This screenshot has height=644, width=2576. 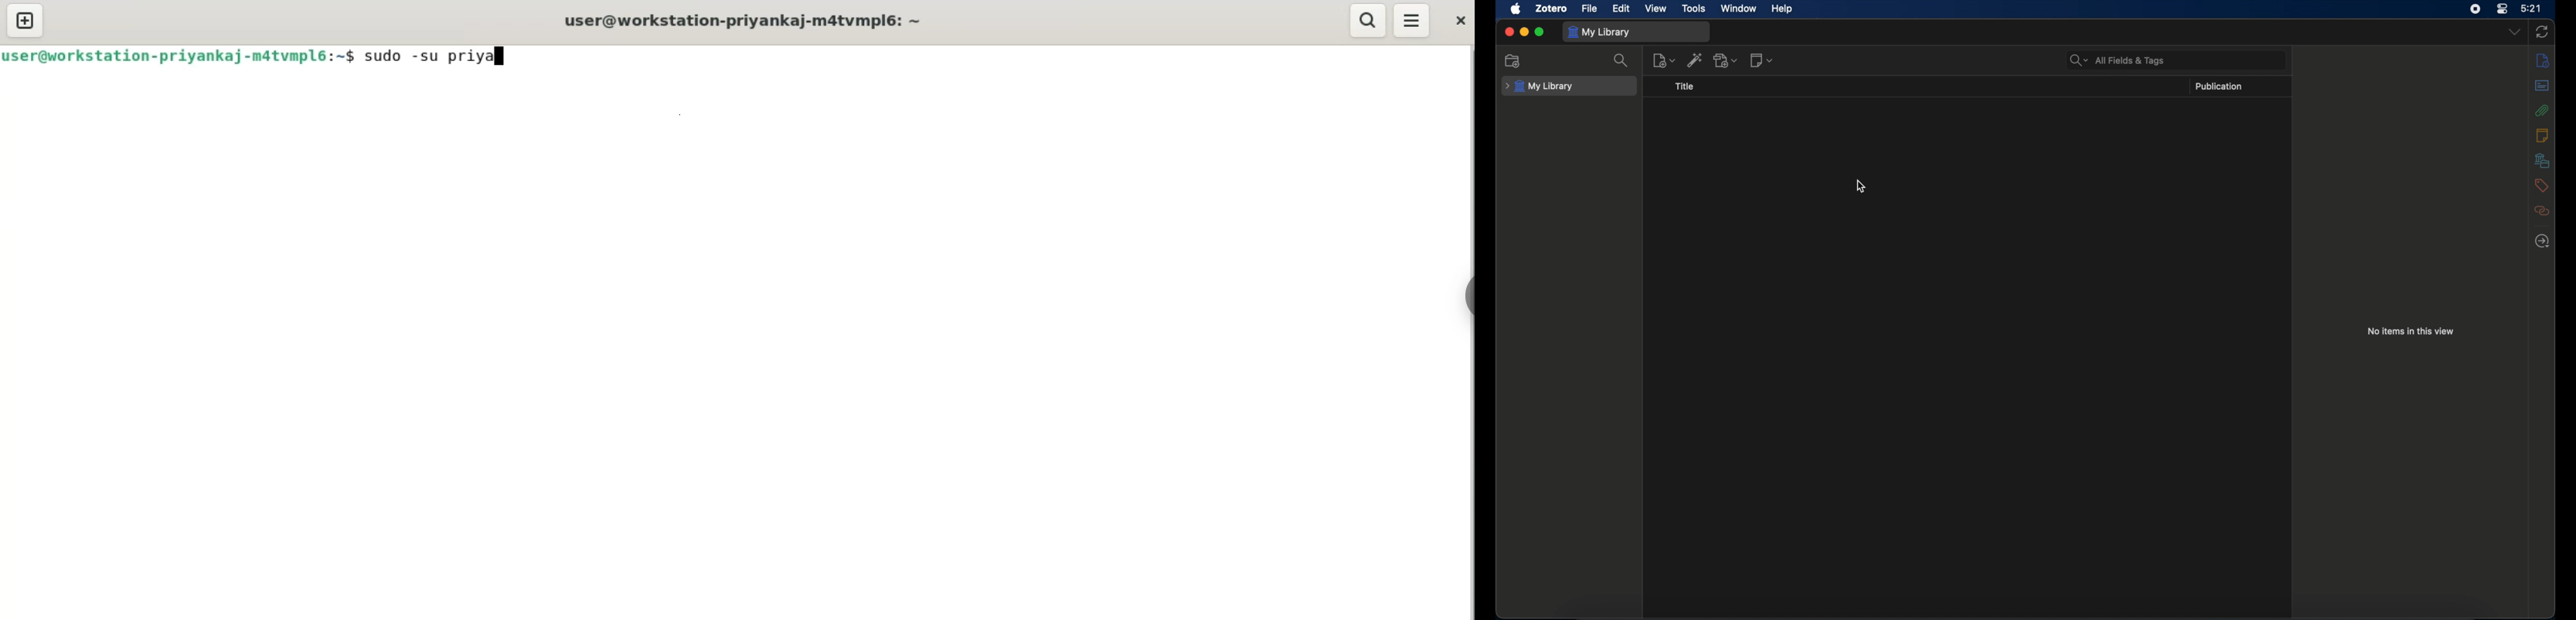 I want to click on dropdown, so click(x=2514, y=32).